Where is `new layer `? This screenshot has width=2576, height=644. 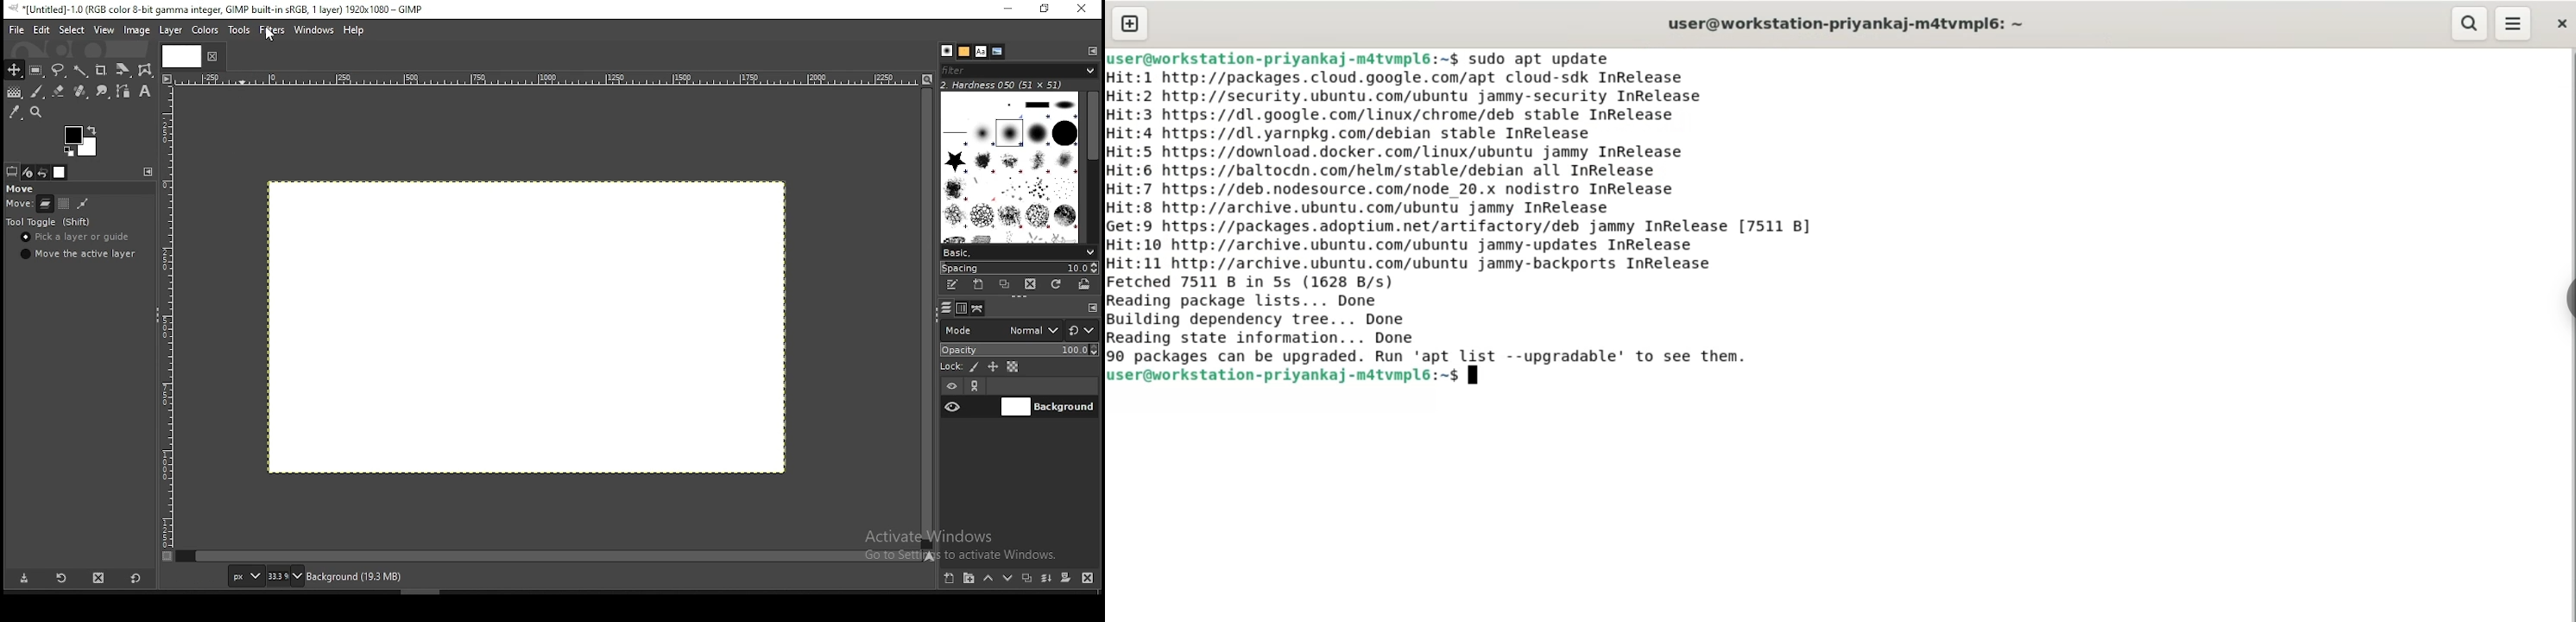 new layer  is located at coordinates (950, 579).